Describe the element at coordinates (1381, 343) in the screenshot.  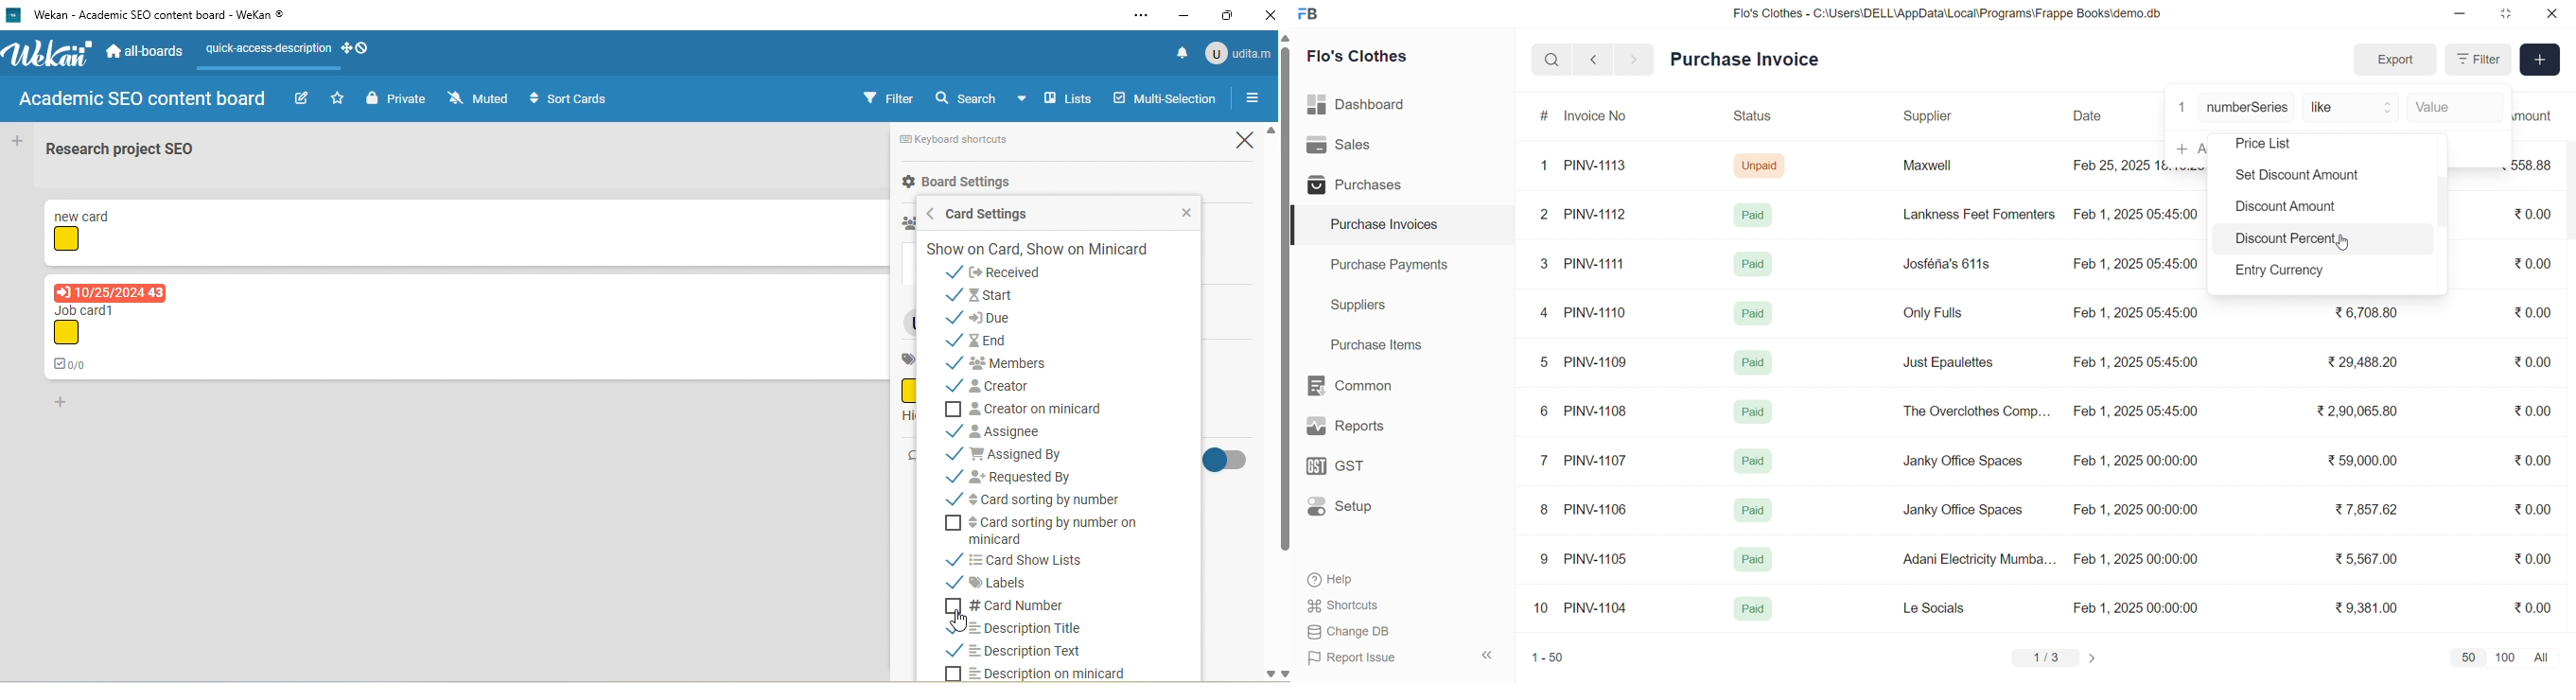
I see `Purchase Items` at that location.